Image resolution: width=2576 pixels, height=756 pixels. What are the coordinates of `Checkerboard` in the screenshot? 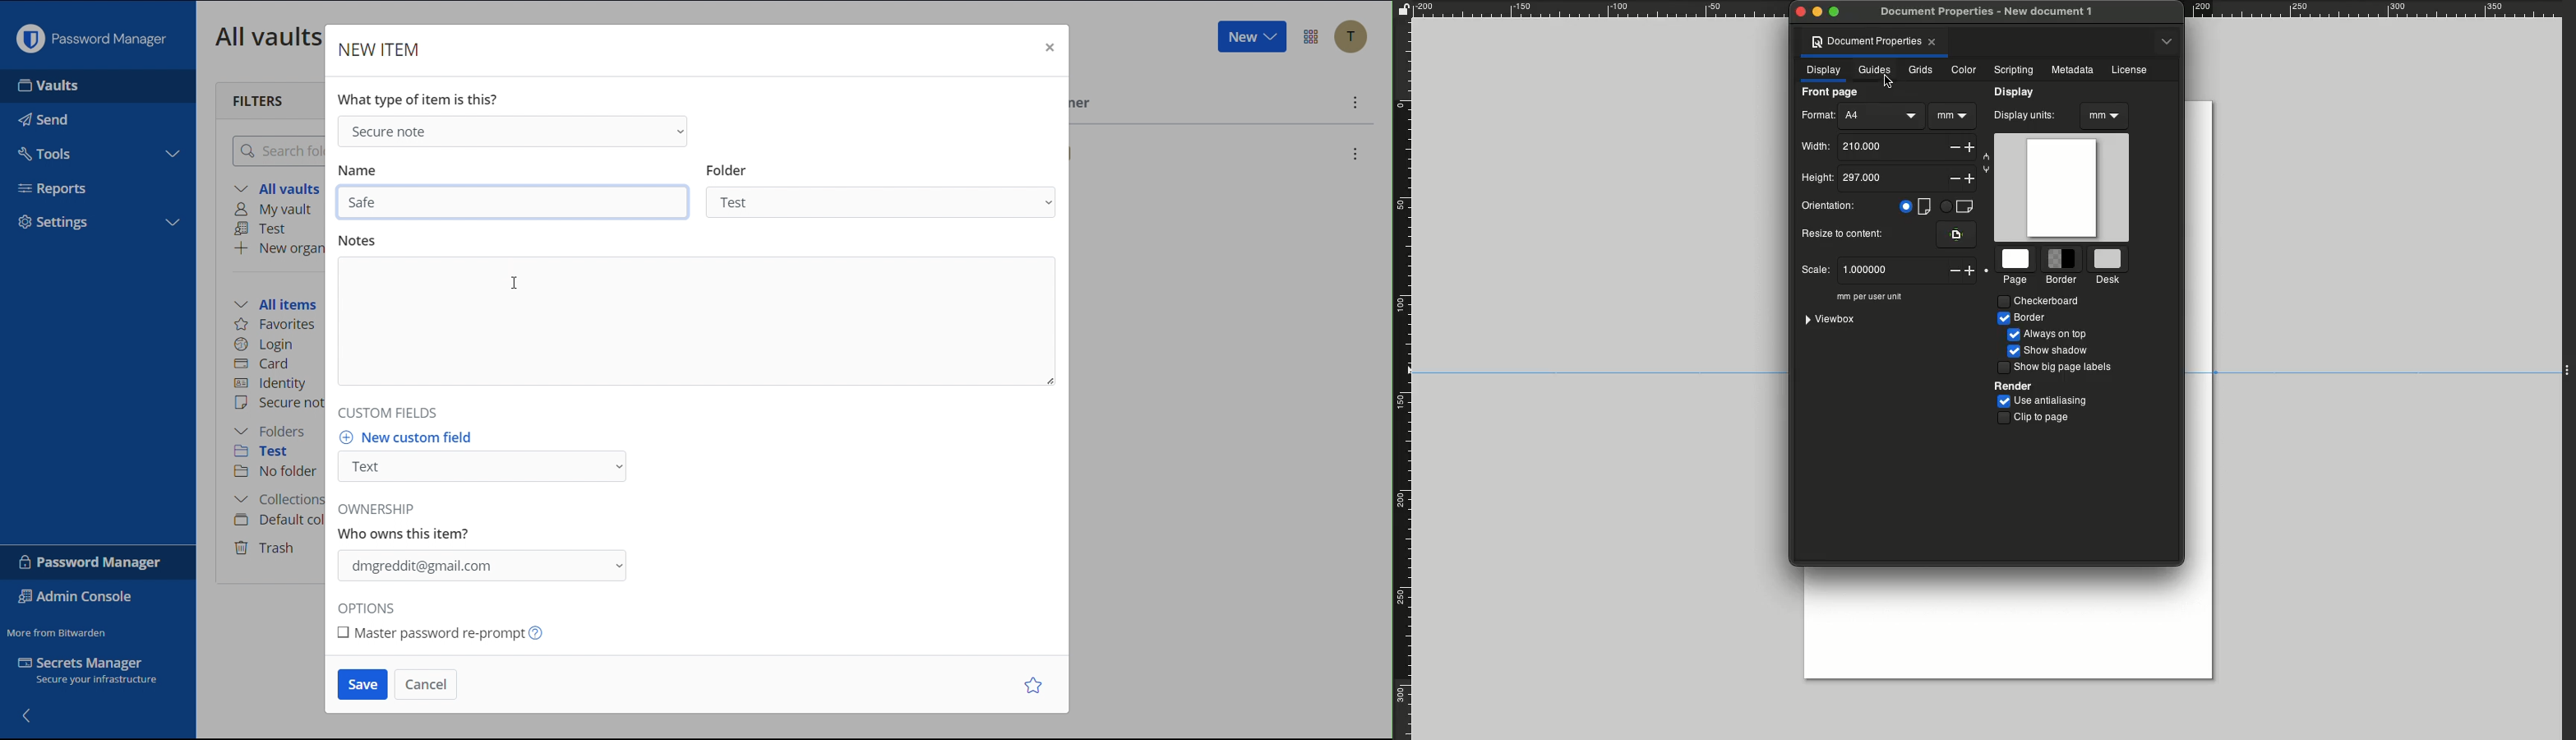 It's located at (2040, 300).